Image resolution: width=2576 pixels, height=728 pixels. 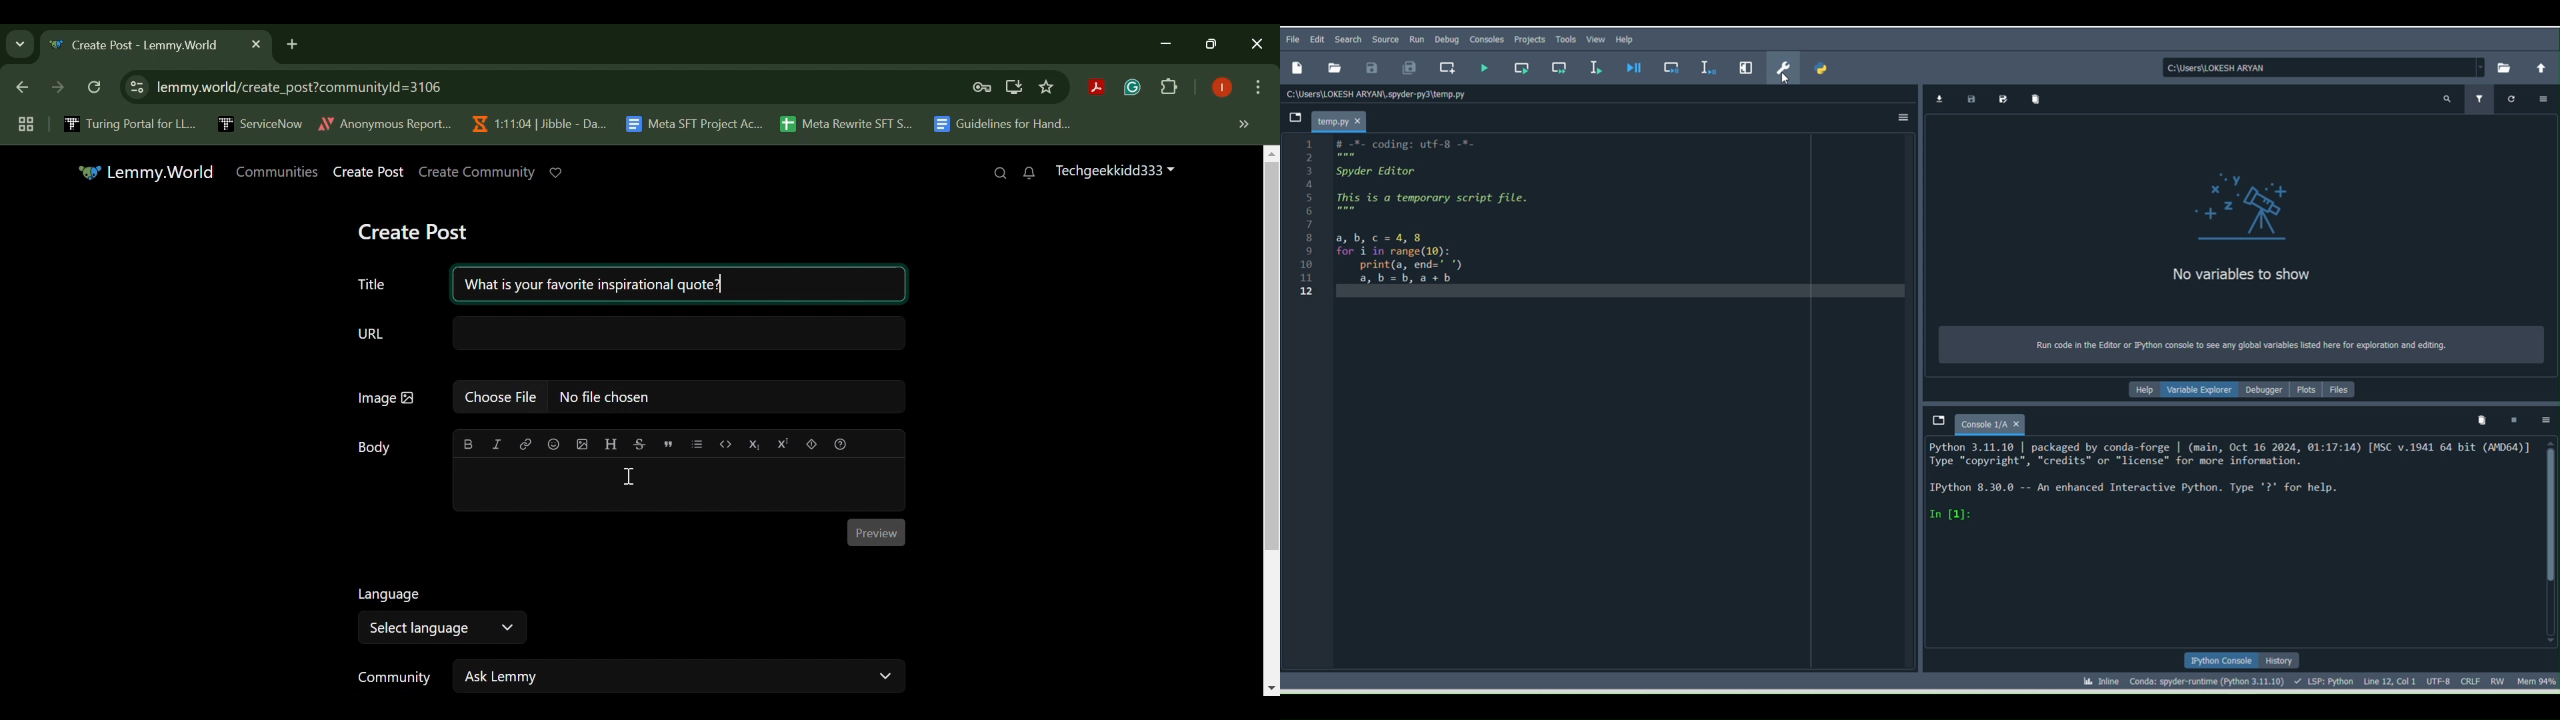 I want to click on Change to parent directory, so click(x=2539, y=68).